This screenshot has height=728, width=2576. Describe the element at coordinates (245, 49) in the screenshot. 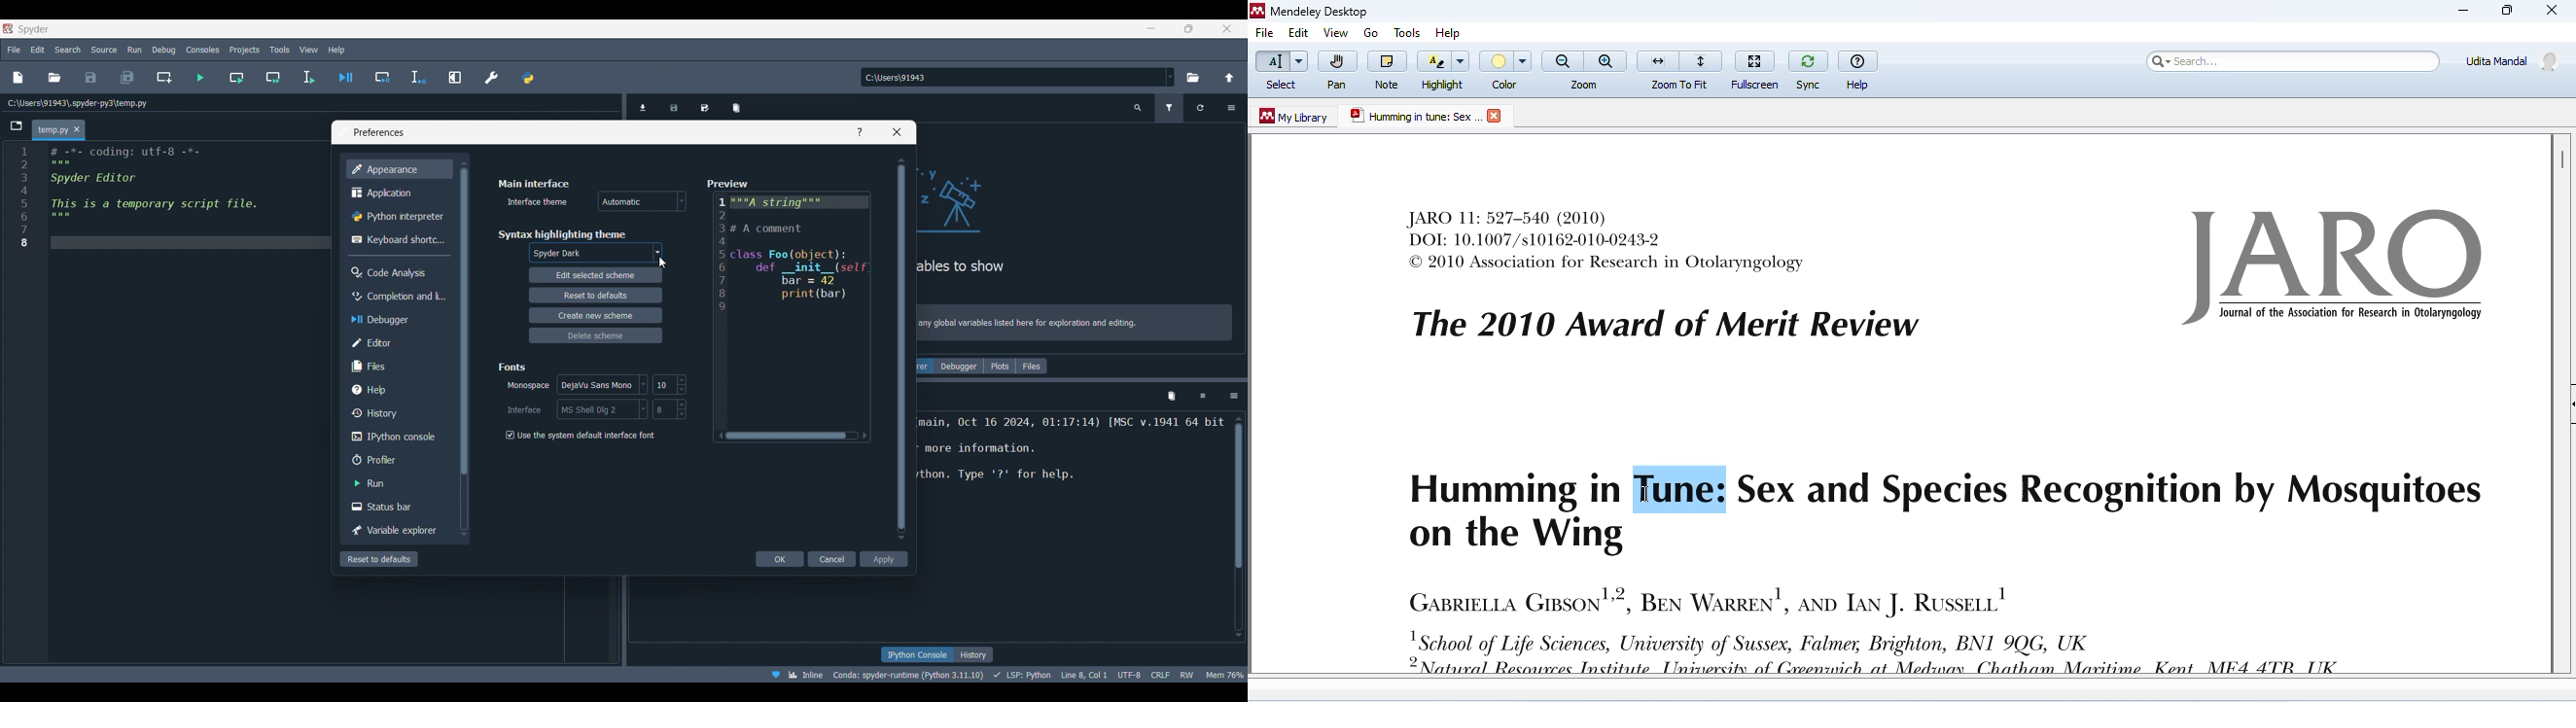

I see `Projects menu` at that location.